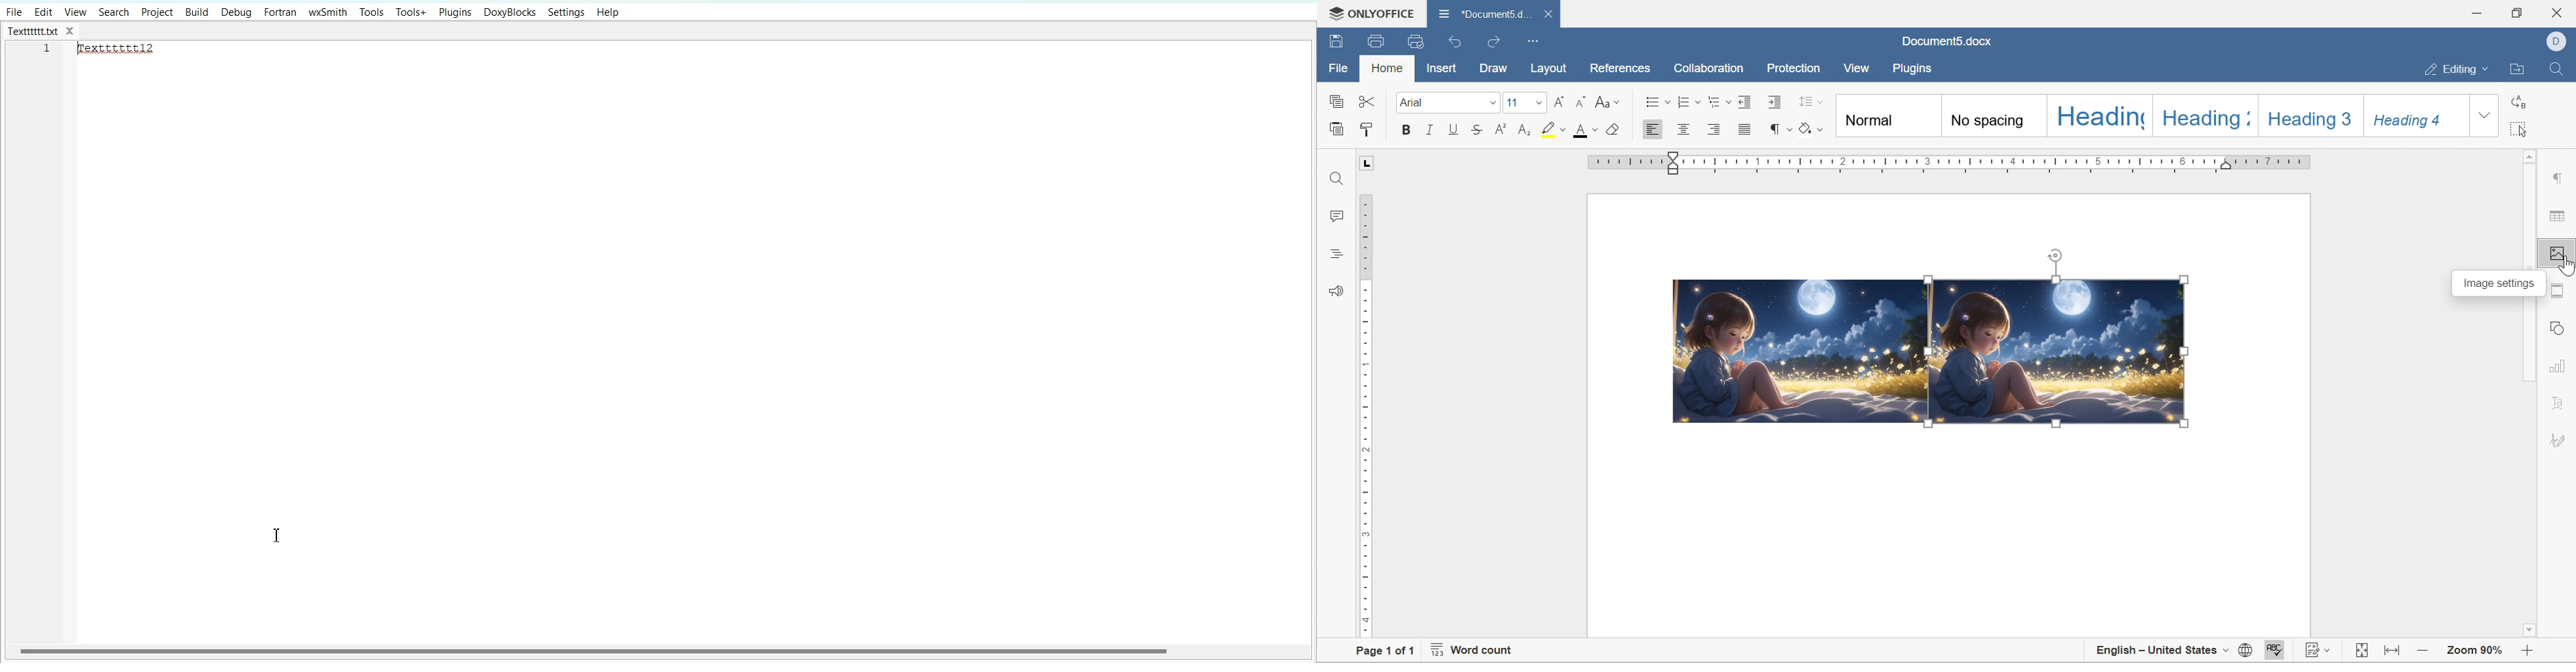 This screenshot has height=672, width=2576. What do you see at coordinates (1718, 129) in the screenshot?
I see `Align Right` at bounding box center [1718, 129].